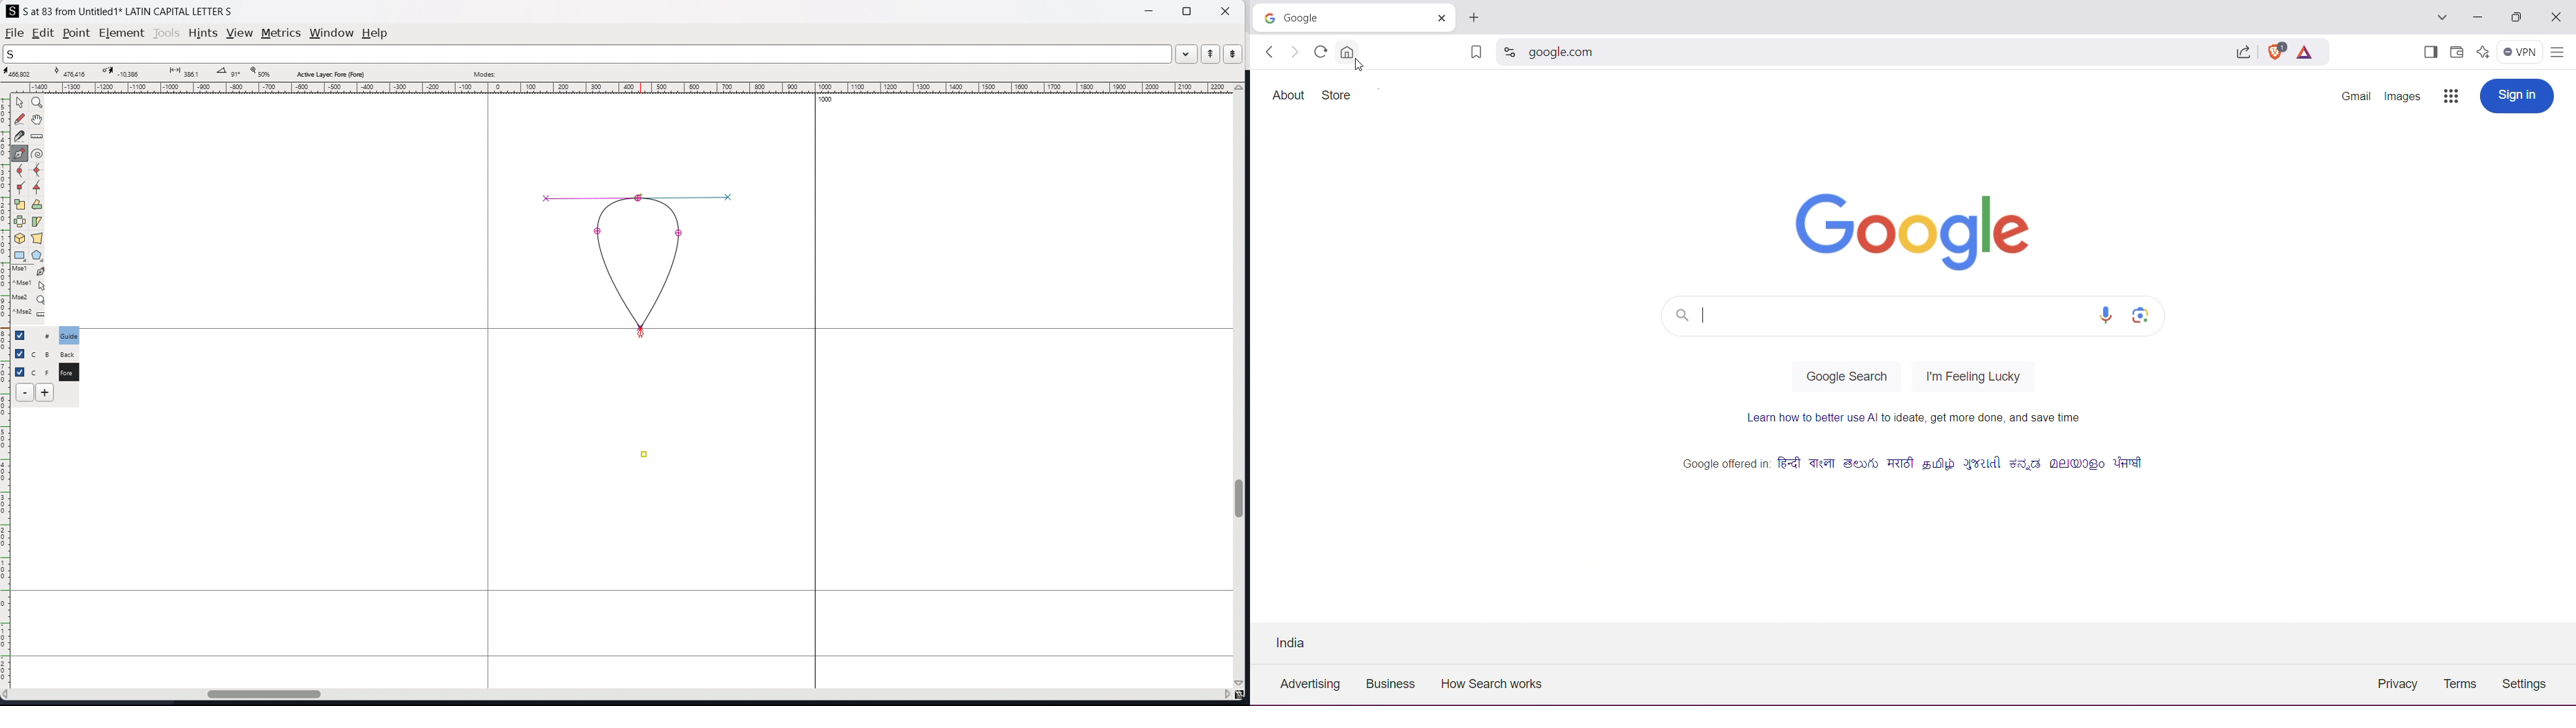 This screenshot has width=2576, height=728. Describe the element at coordinates (38, 256) in the screenshot. I see `polygon and stars` at that location.